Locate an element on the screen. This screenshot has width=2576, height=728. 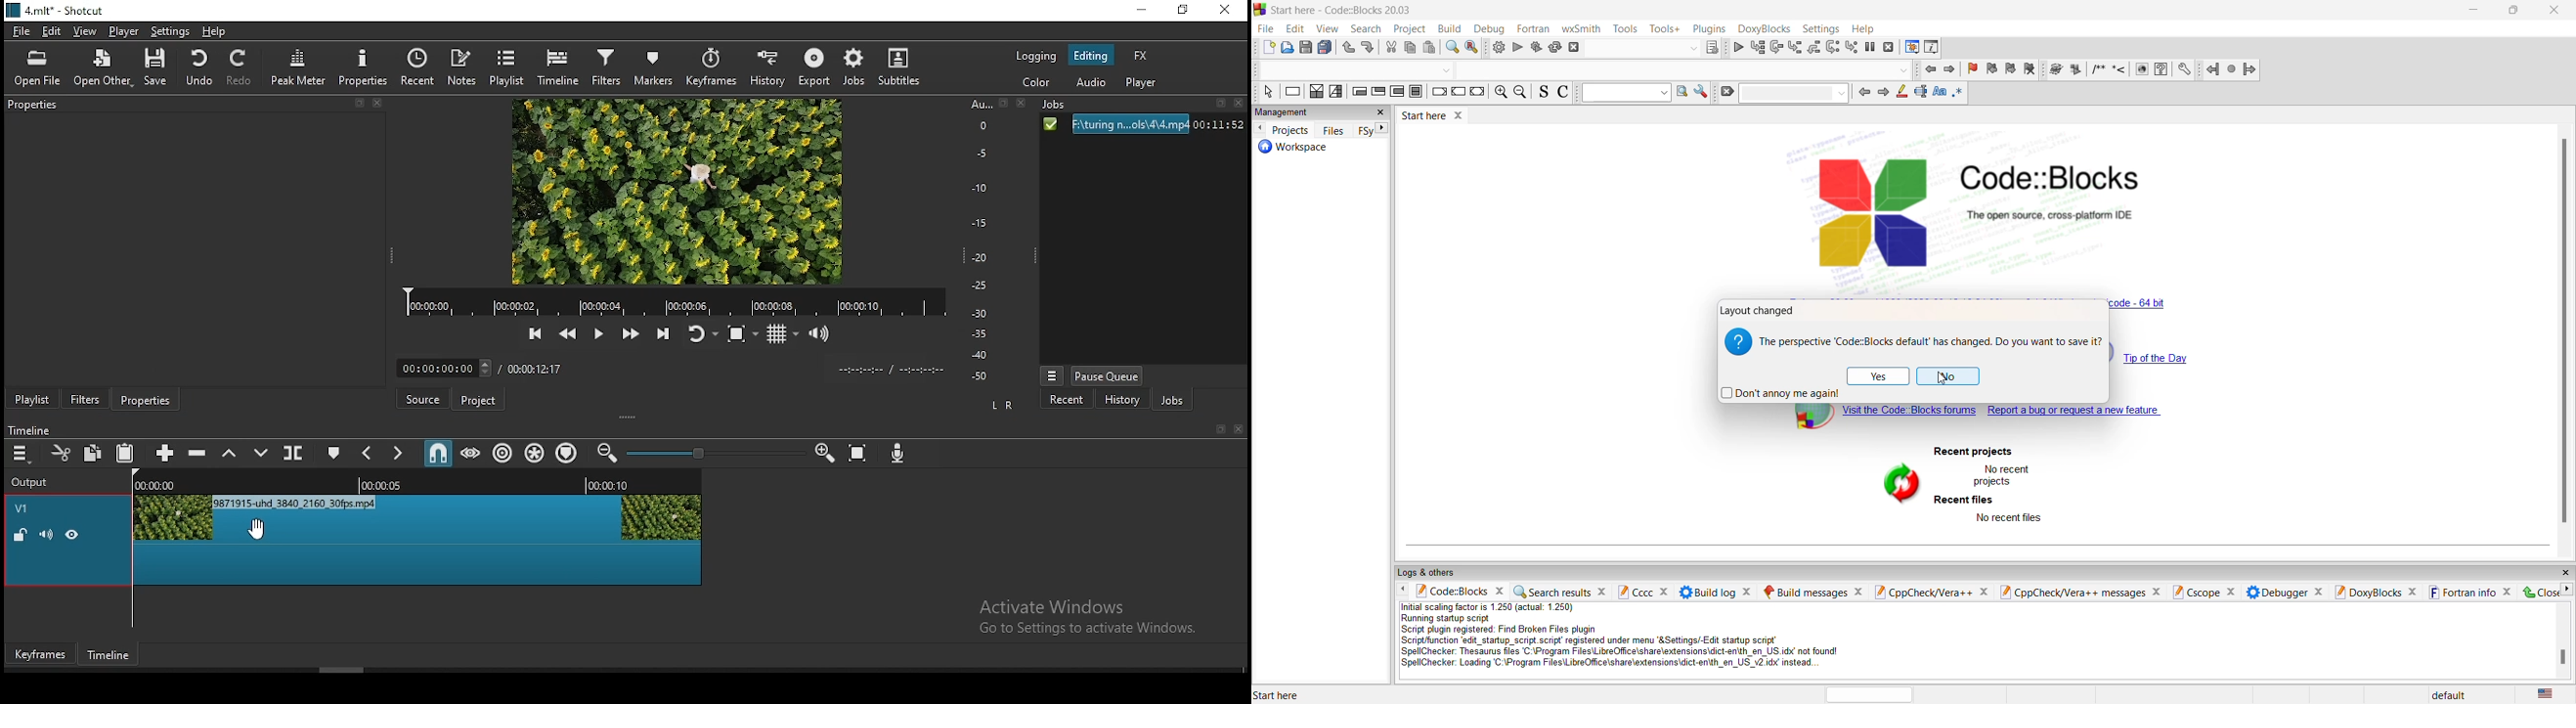
pause queue is located at coordinates (1109, 375).